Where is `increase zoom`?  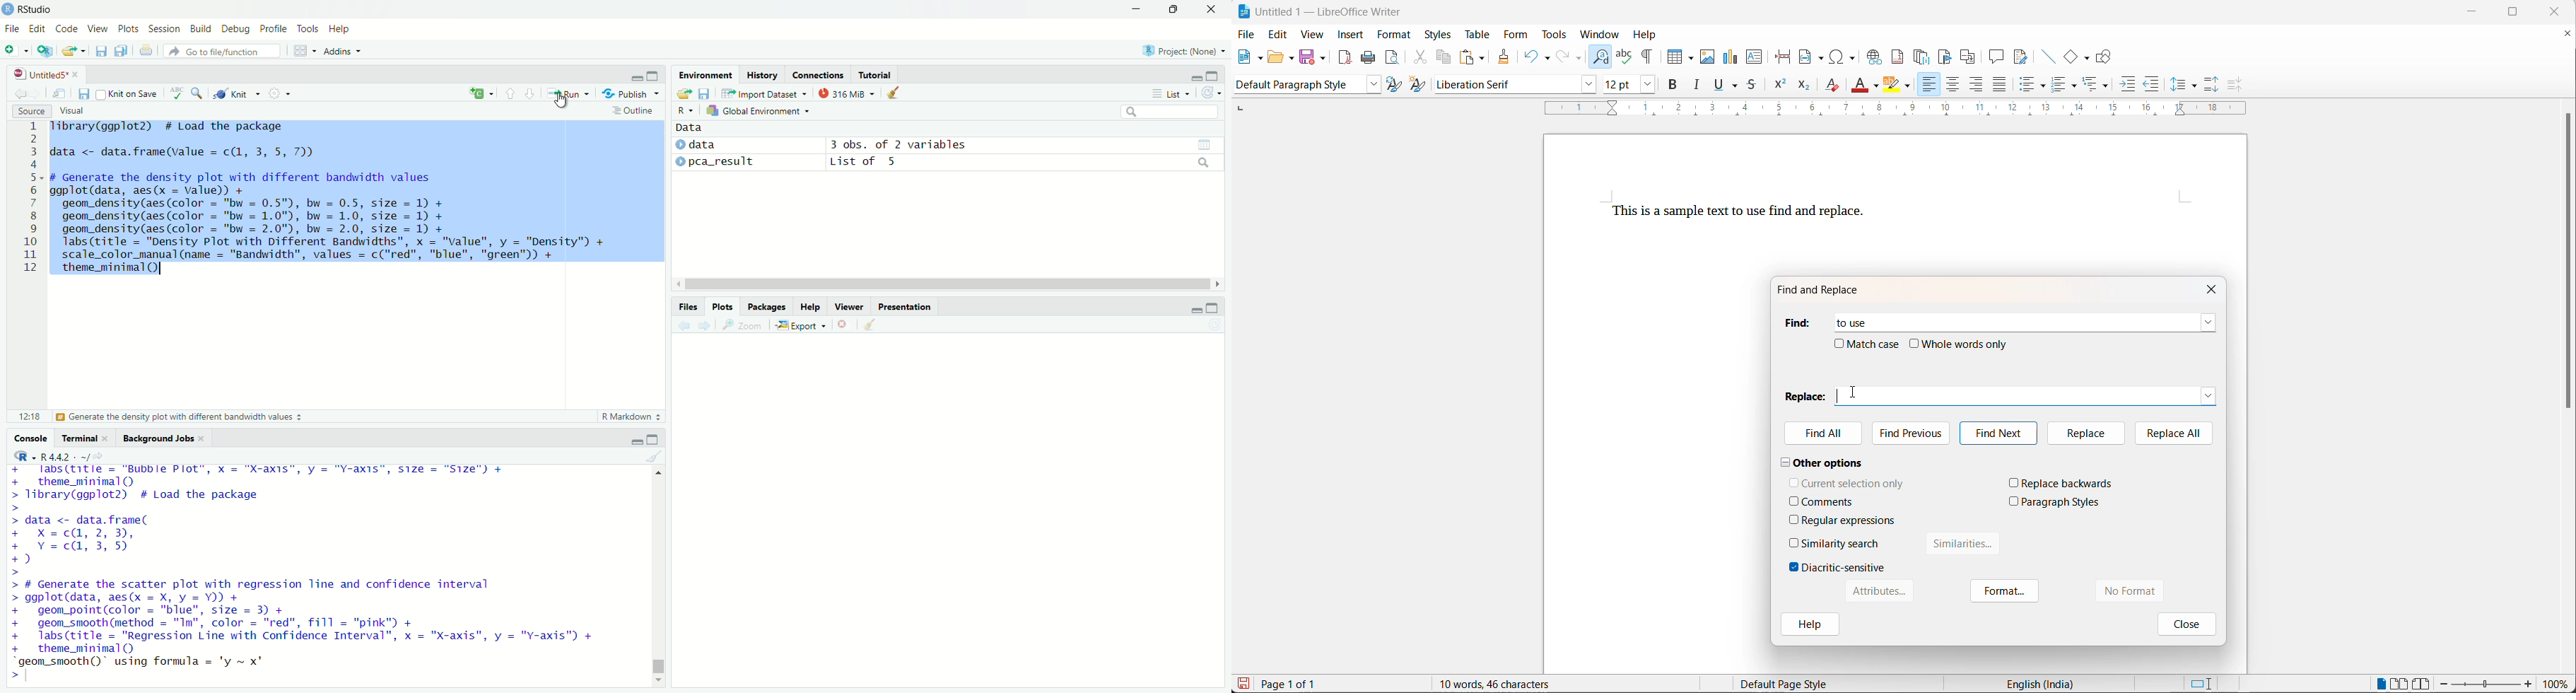
increase zoom is located at coordinates (2530, 685).